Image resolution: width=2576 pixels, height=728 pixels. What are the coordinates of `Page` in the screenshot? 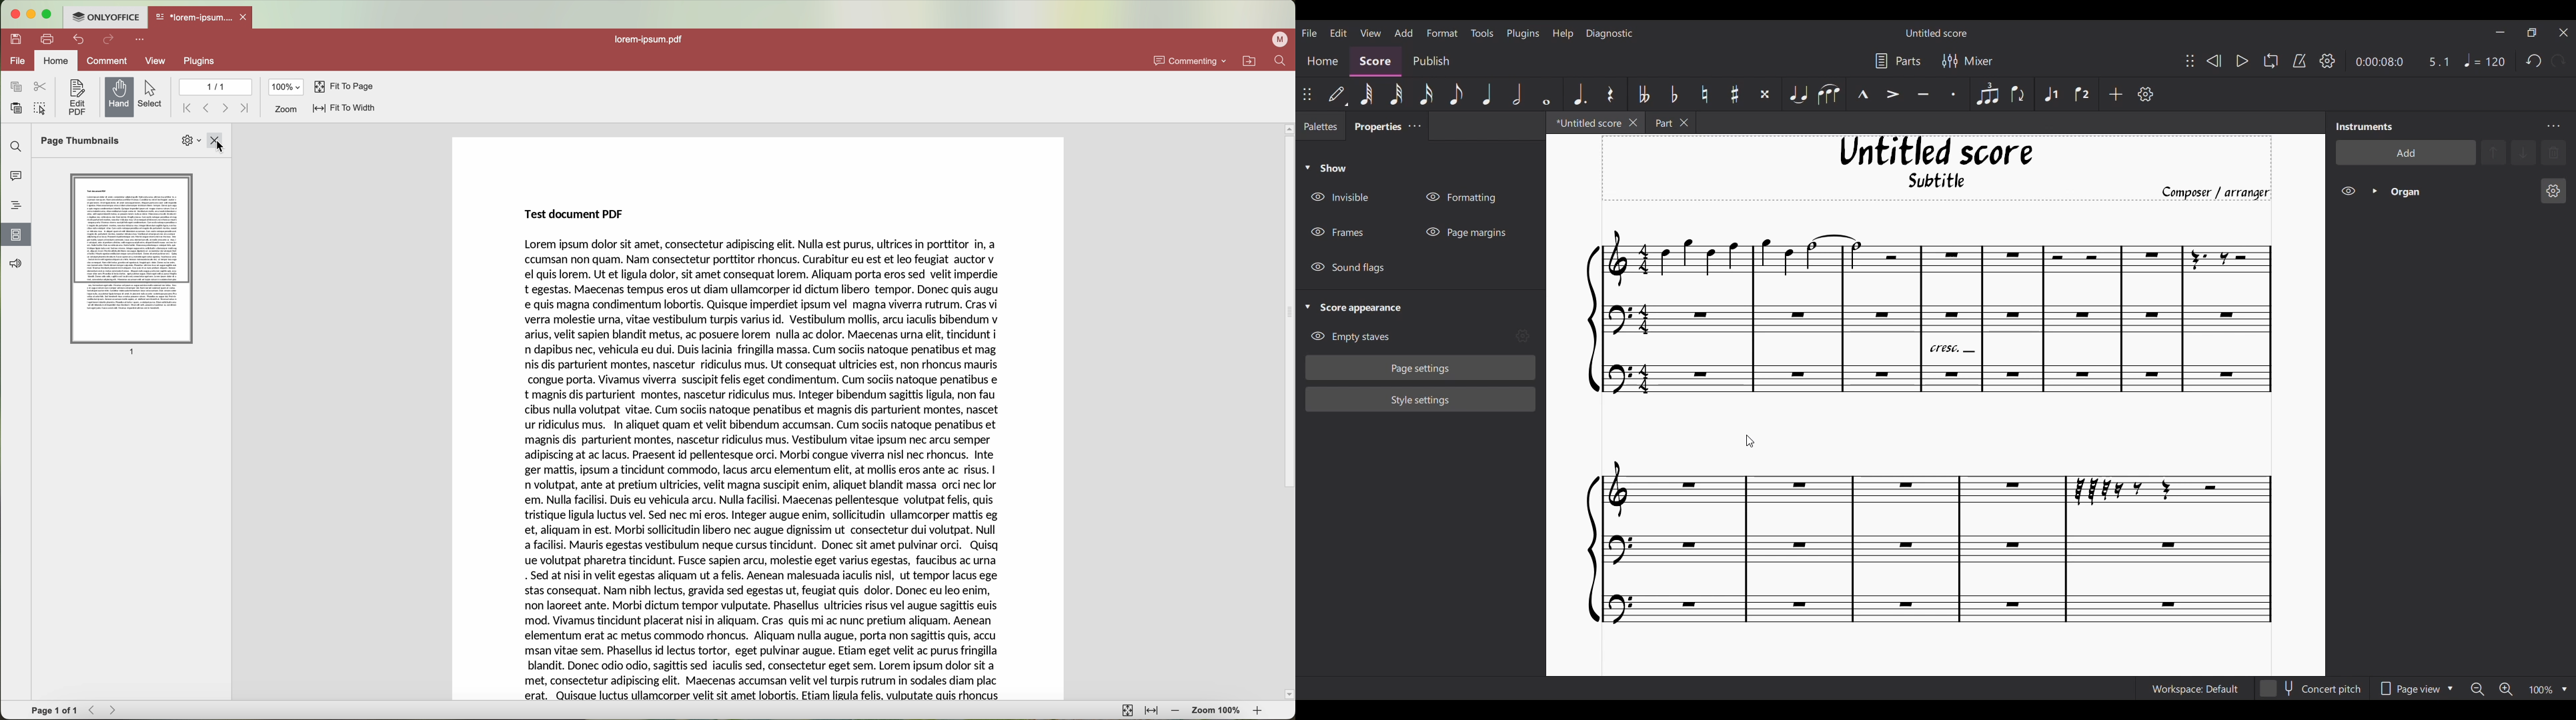 It's located at (132, 259).